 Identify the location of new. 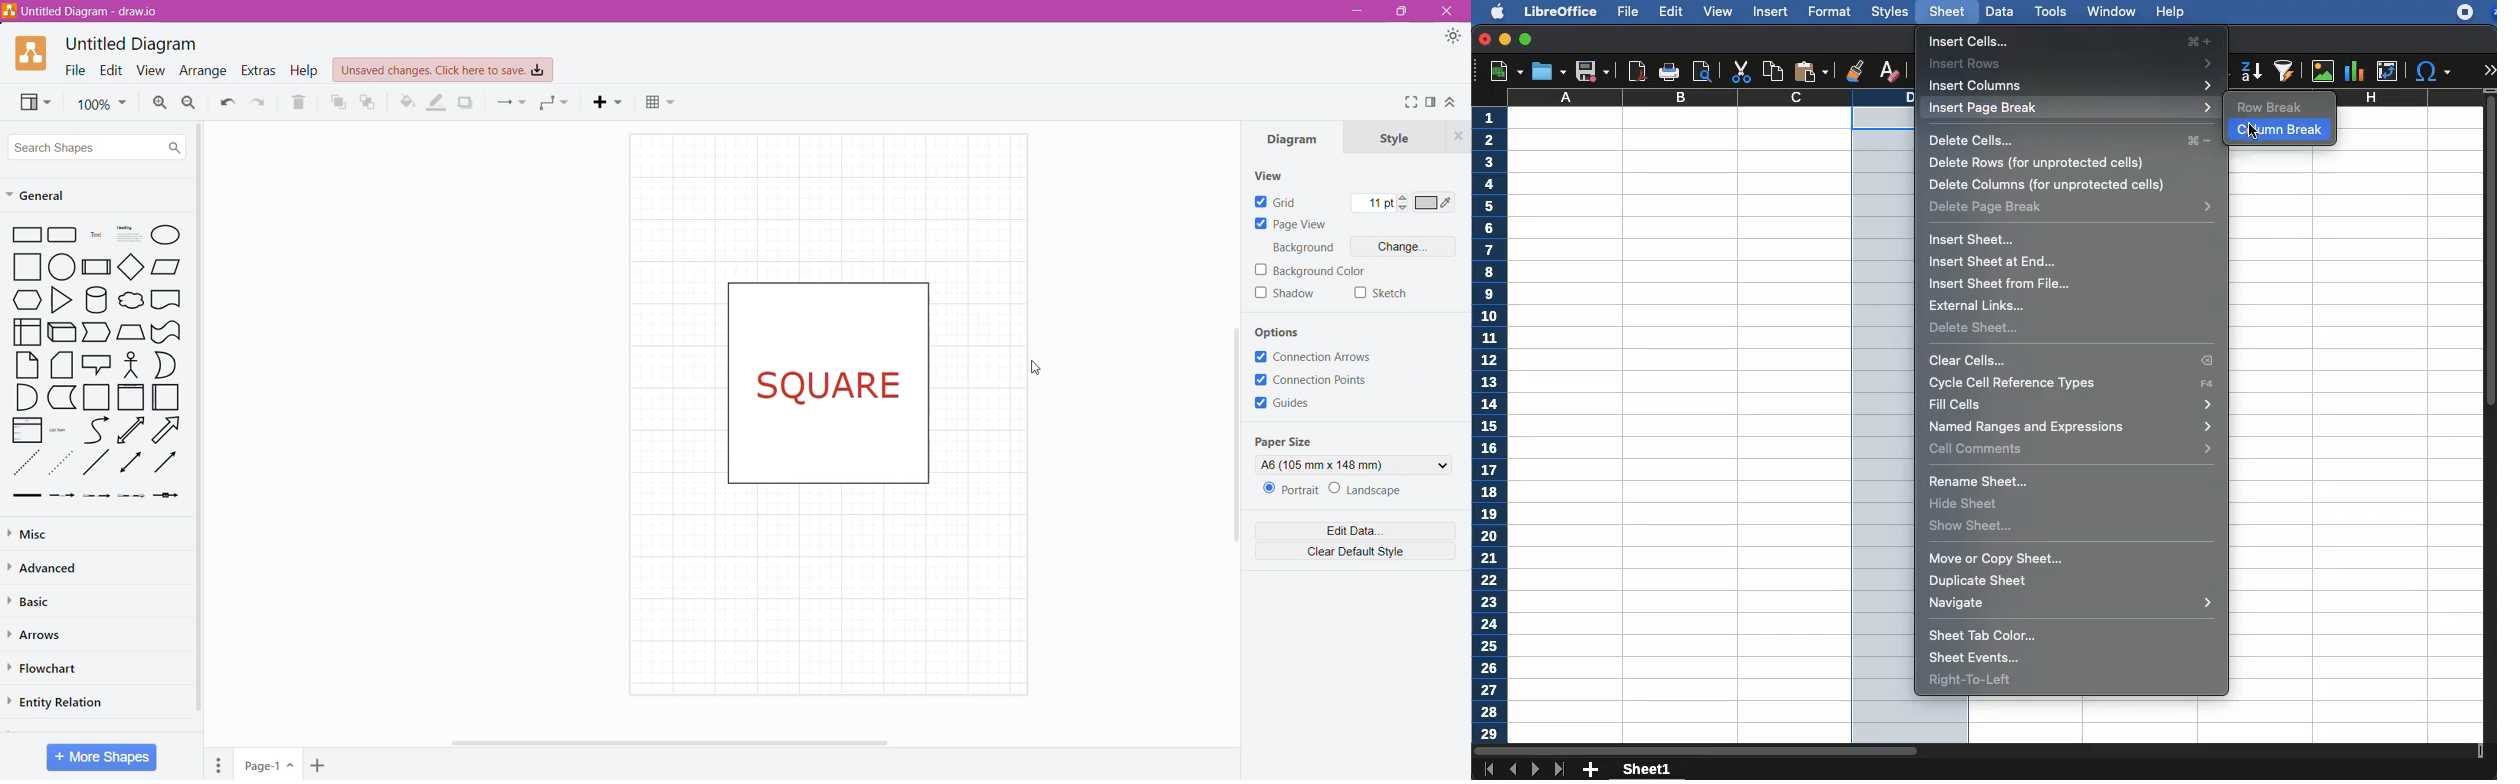
(1501, 72).